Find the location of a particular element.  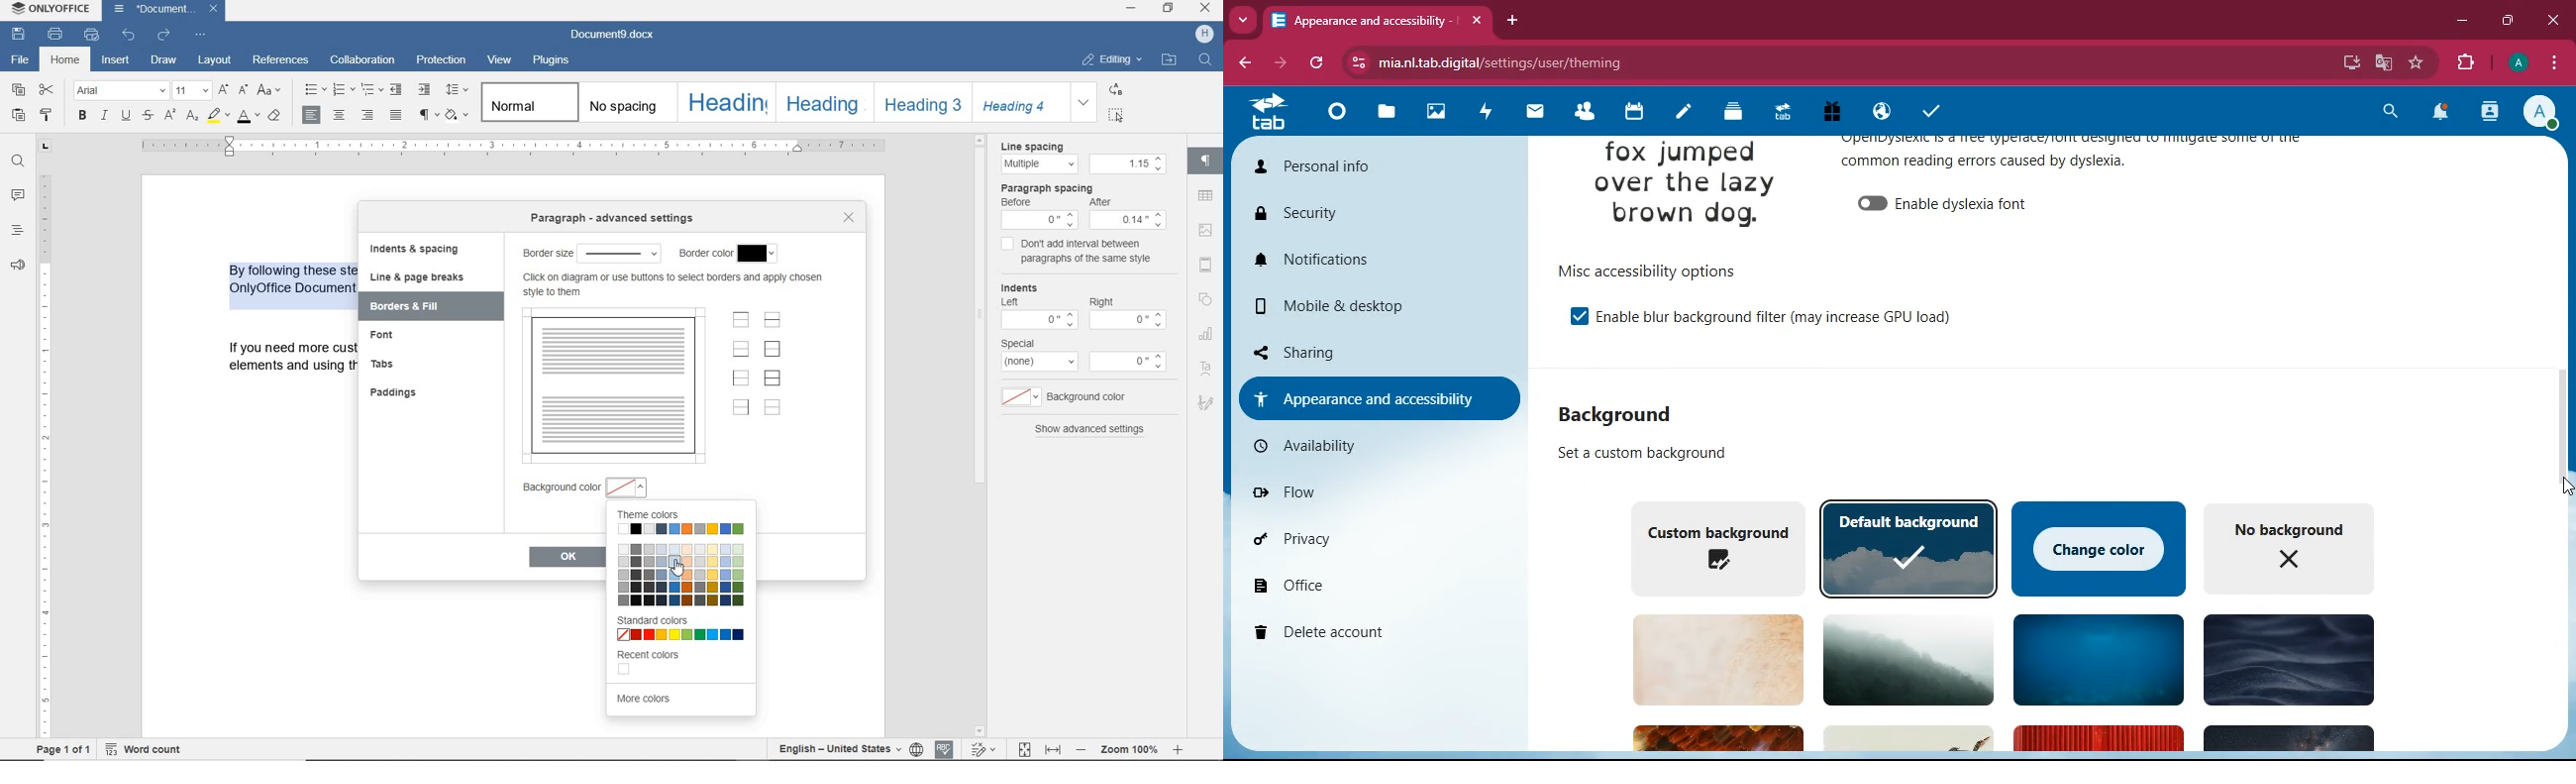

layers is located at coordinates (1733, 114).